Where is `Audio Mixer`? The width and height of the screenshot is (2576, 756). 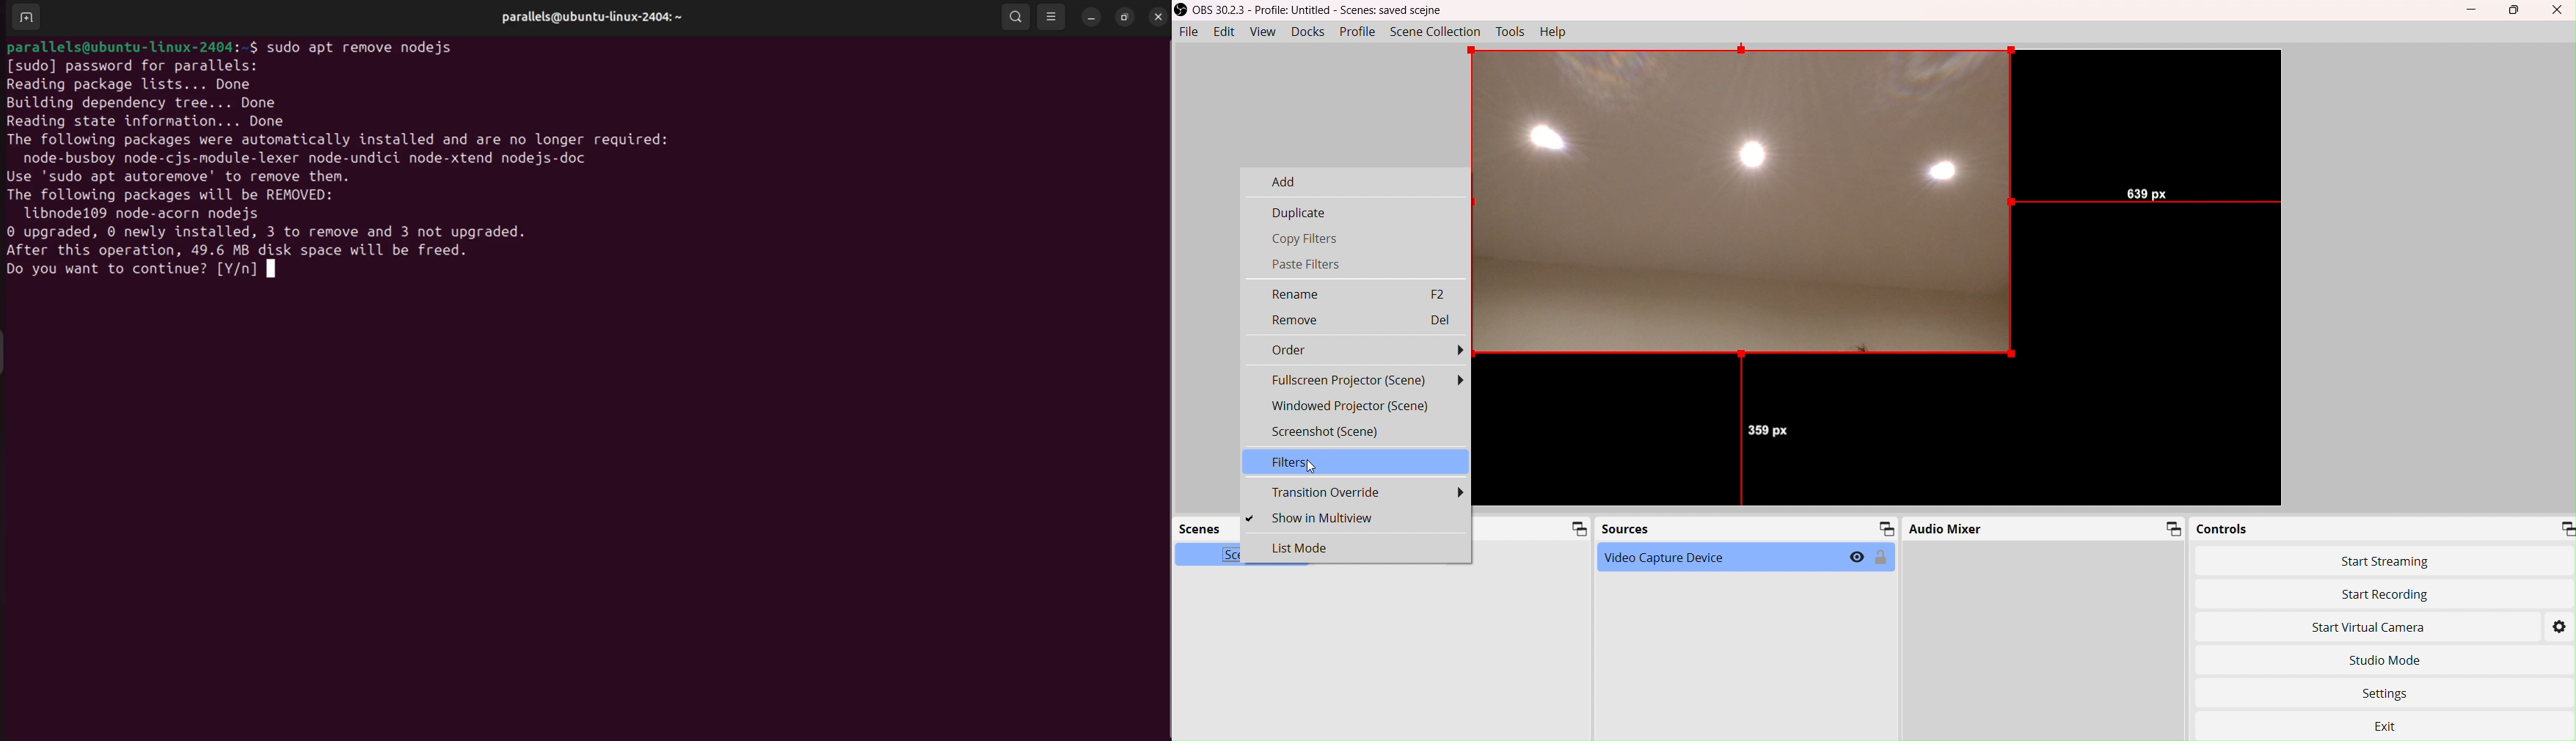
Audio Mixer is located at coordinates (2045, 529).